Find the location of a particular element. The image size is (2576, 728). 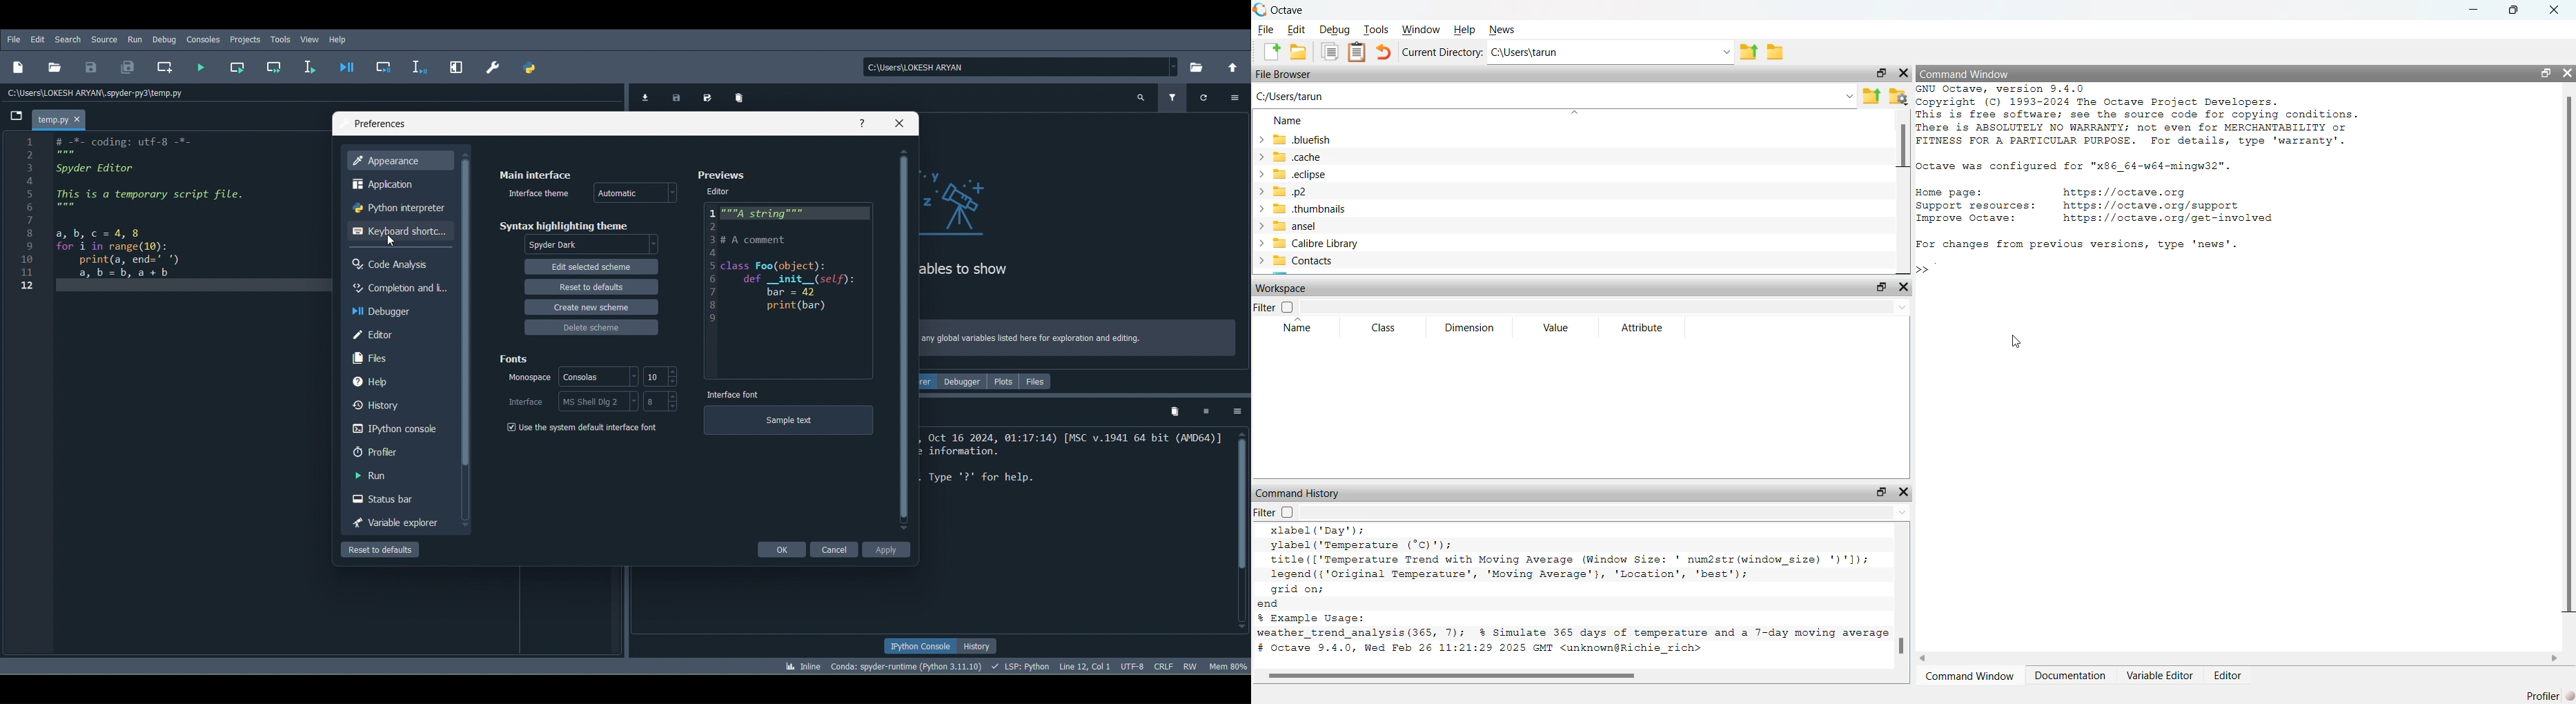

Debugger is located at coordinates (386, 310).